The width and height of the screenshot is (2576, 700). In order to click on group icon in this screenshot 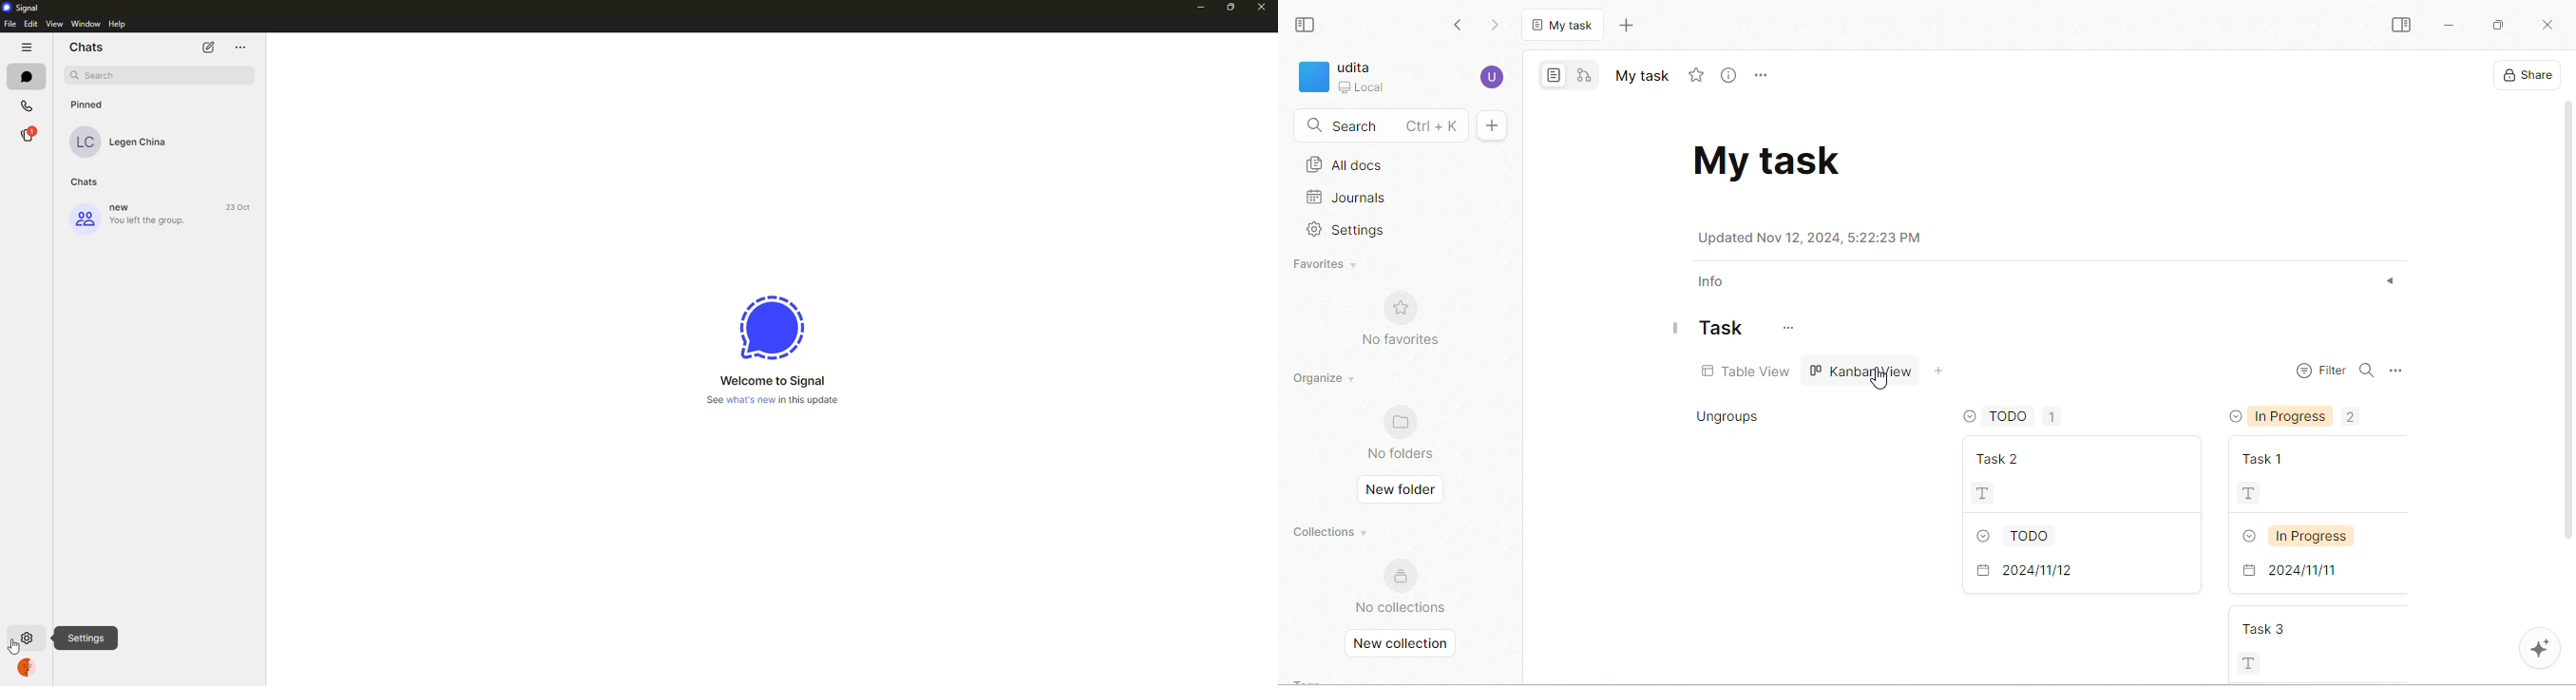, I will do `click(85, 218)`.